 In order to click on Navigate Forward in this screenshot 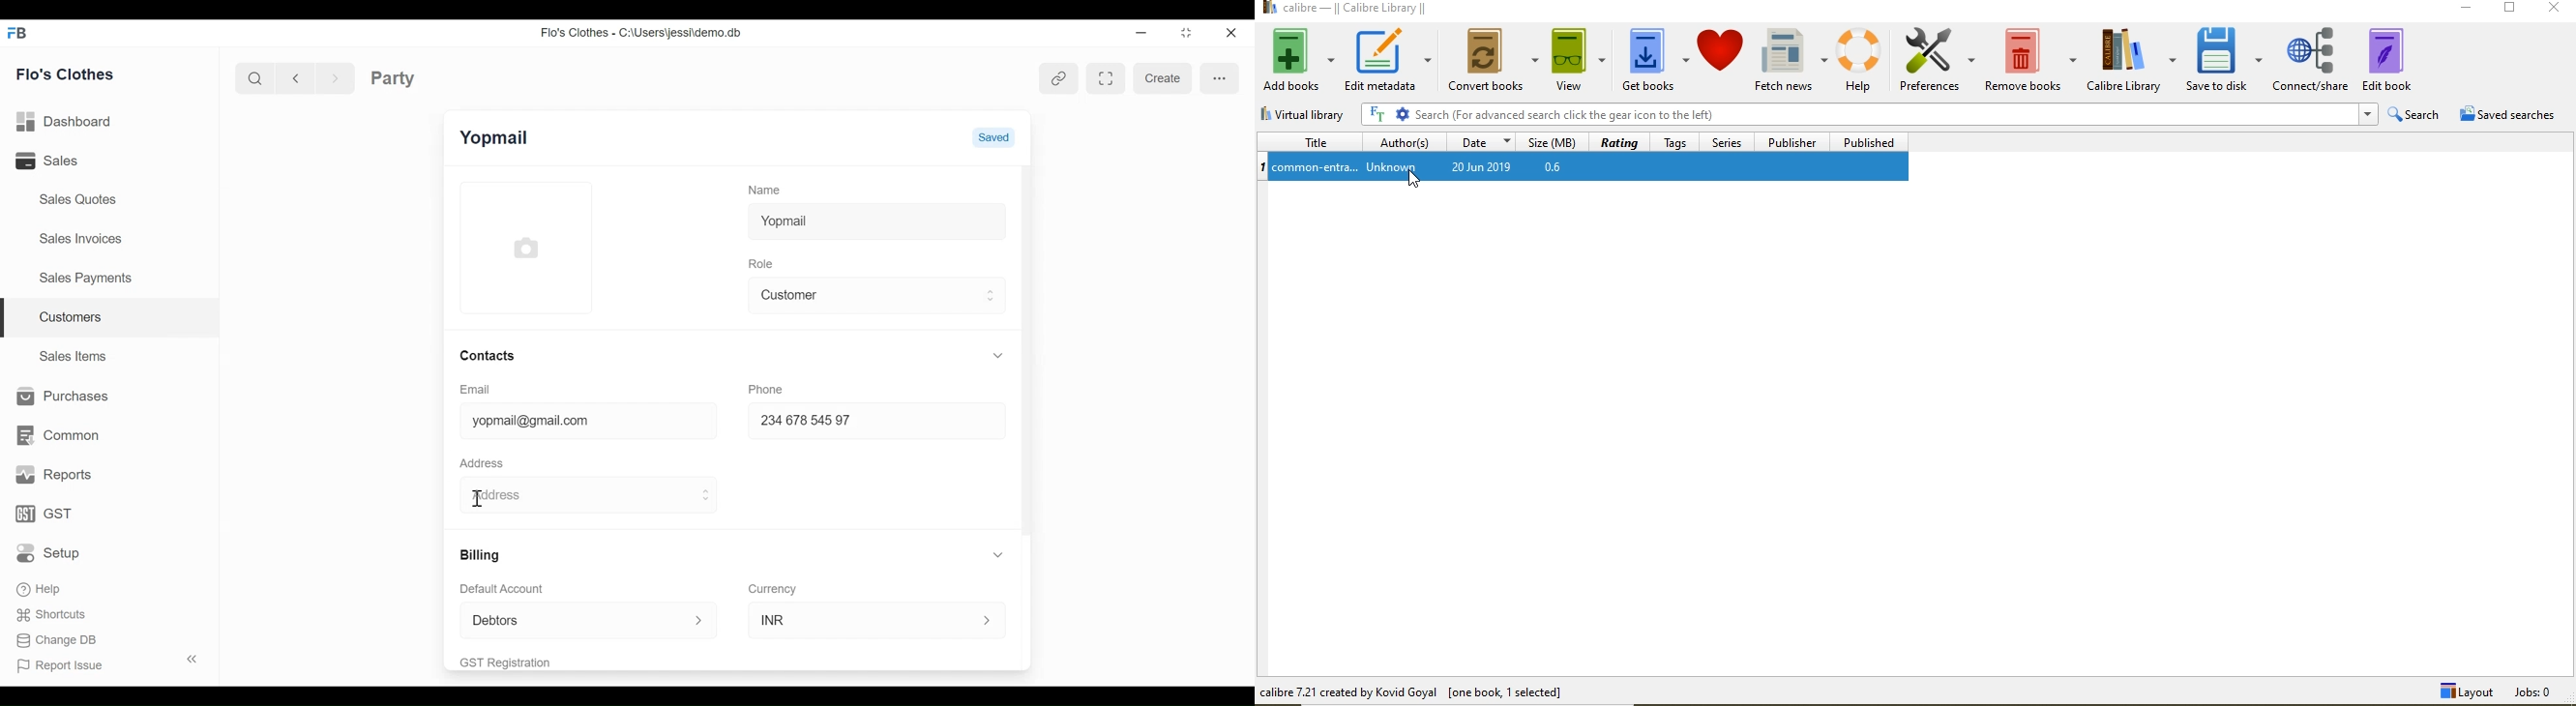, I will do `click(335, 76)`.